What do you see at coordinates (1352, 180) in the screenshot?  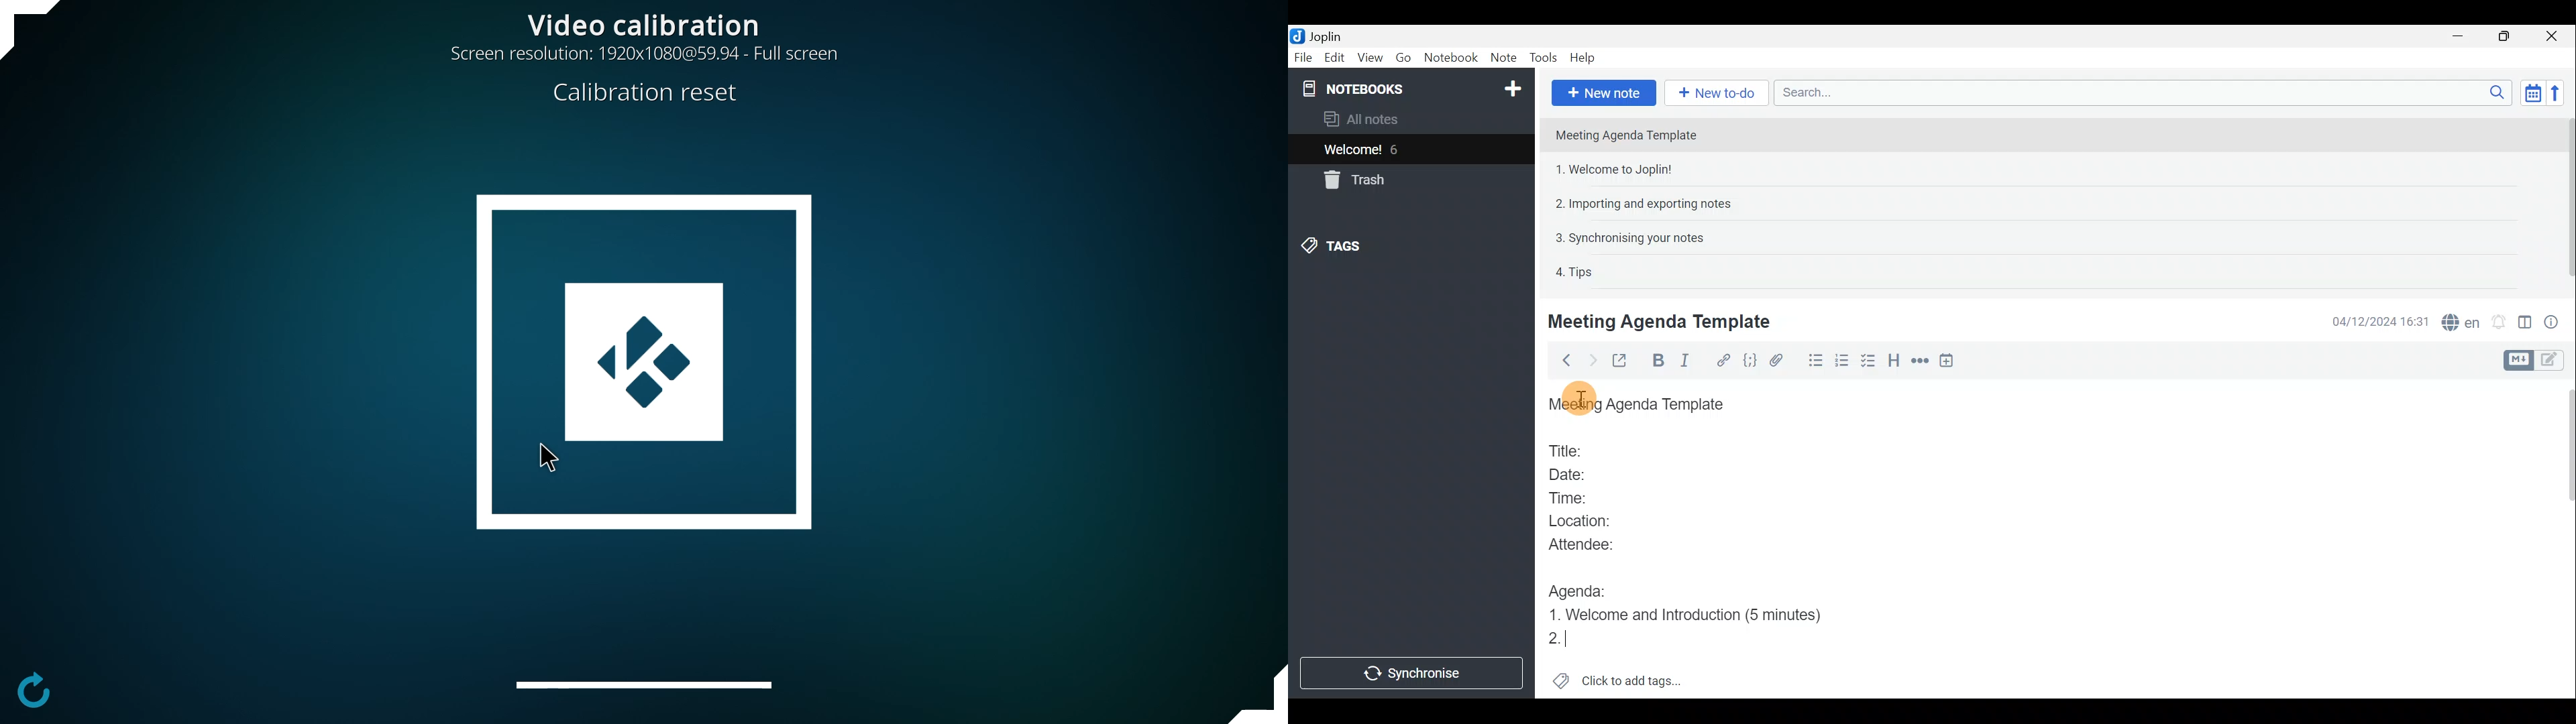 I see `Trash` at bounding box center [1352, 180].